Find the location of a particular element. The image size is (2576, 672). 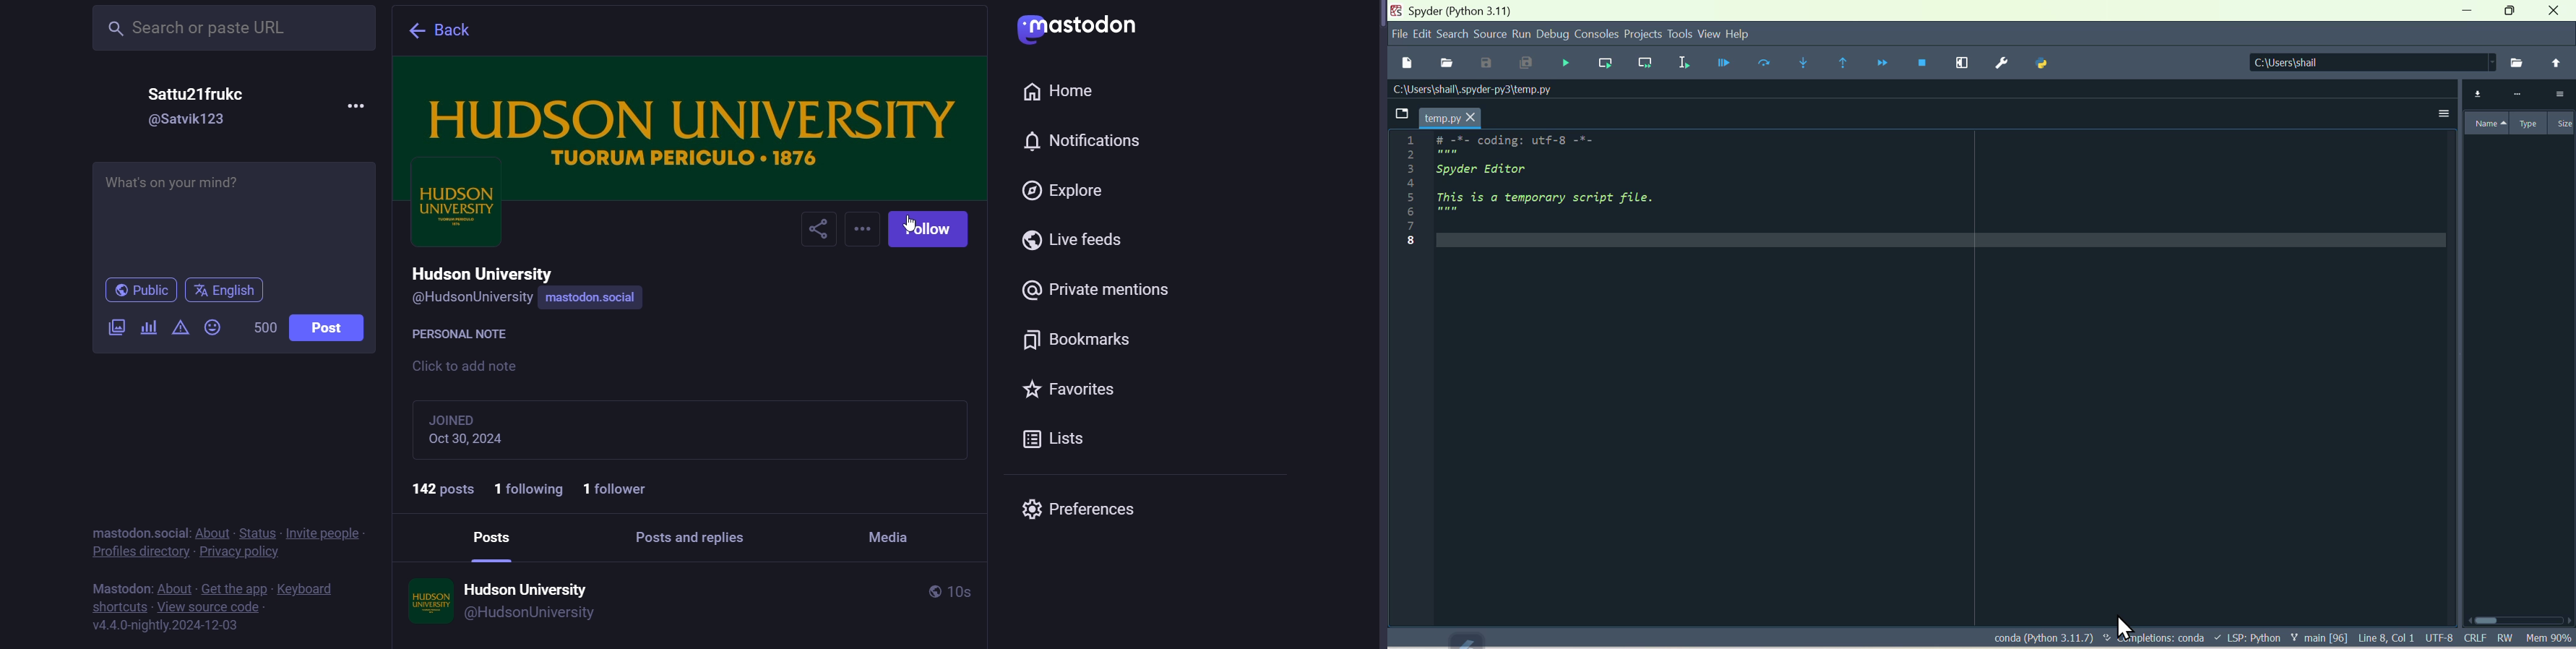

1 follower is located at coordinates (624, 489).